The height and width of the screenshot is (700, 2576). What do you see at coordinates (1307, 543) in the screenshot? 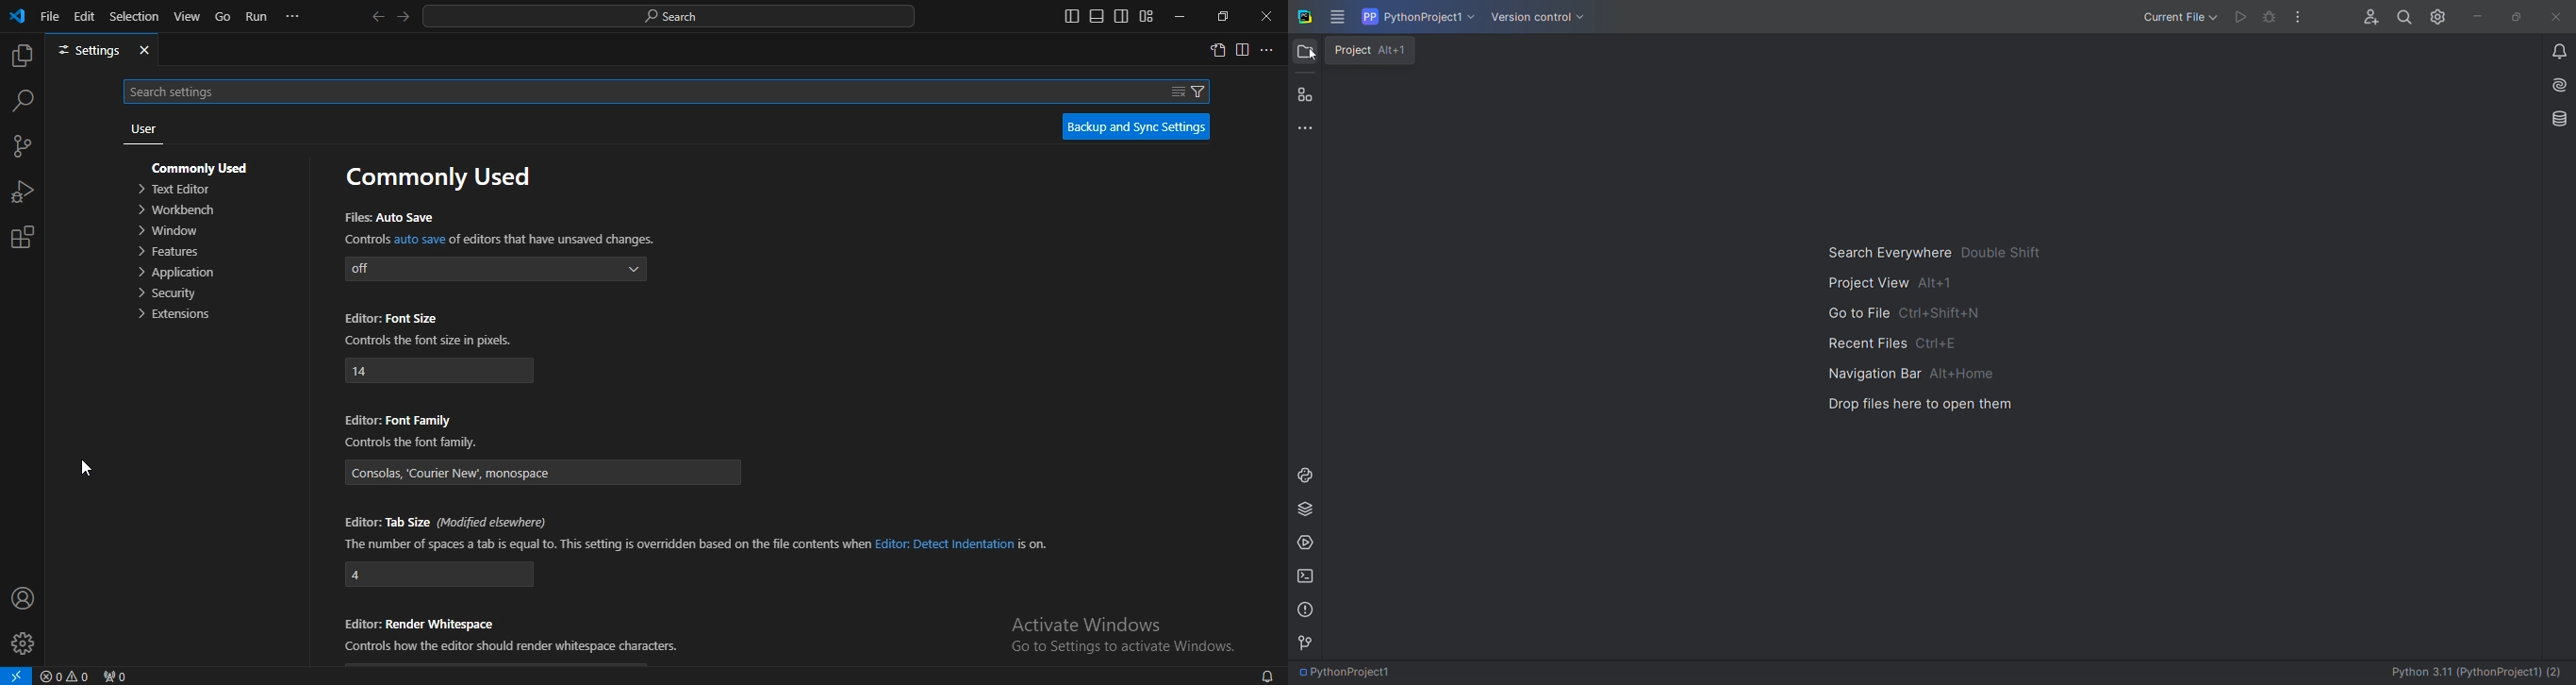
I see `services` at bounding box center [1307, 543].